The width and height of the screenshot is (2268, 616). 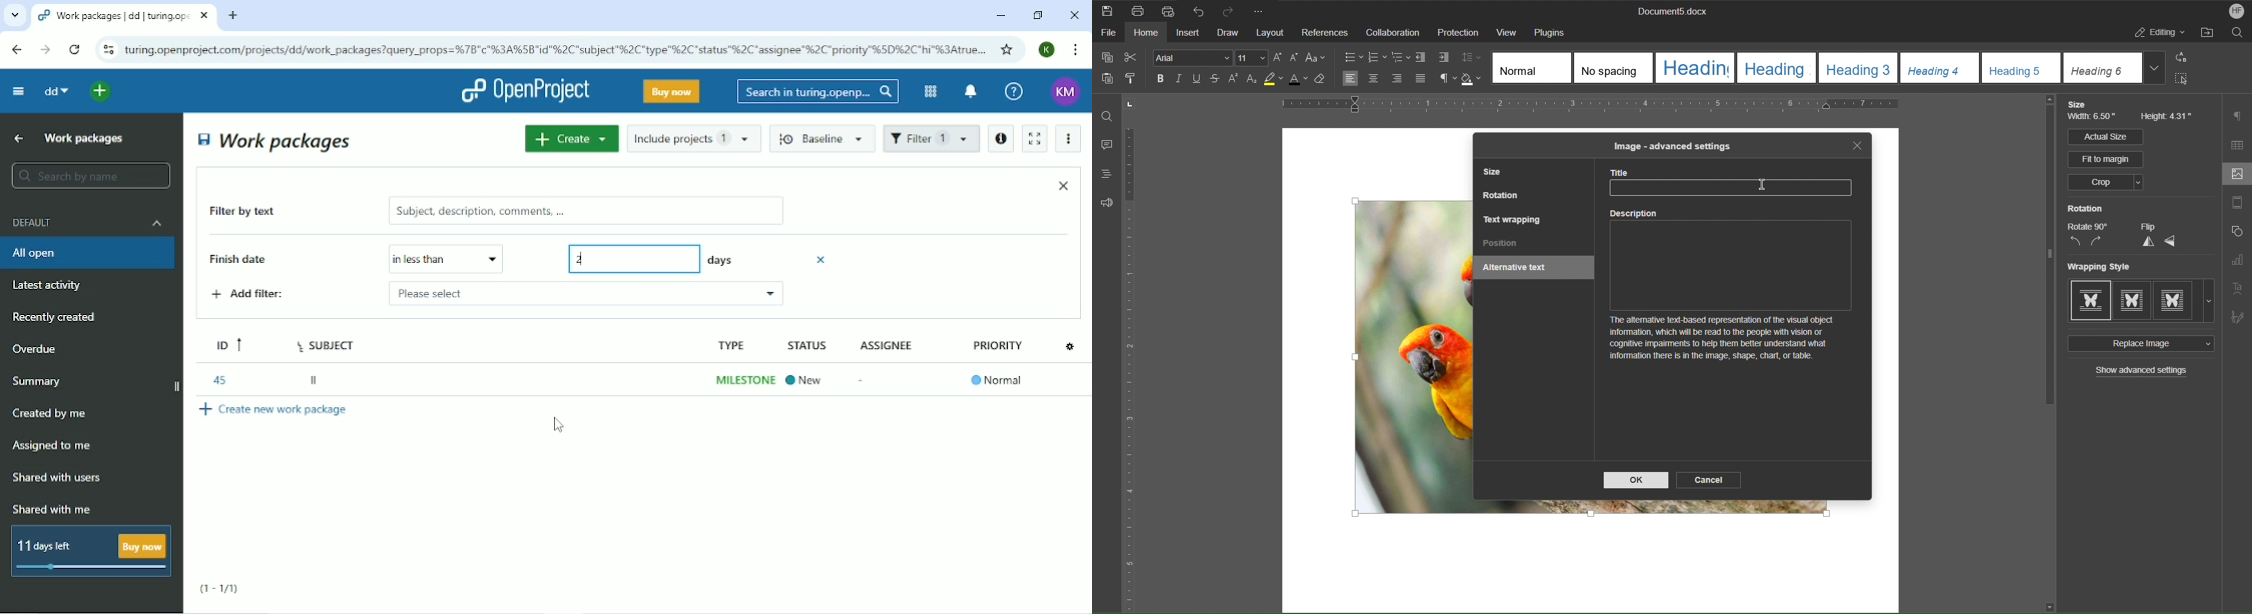 What do you see at coordinates (1178, 79) in the screenshot?
I see `Italic` at bounding box center [1178, 79].